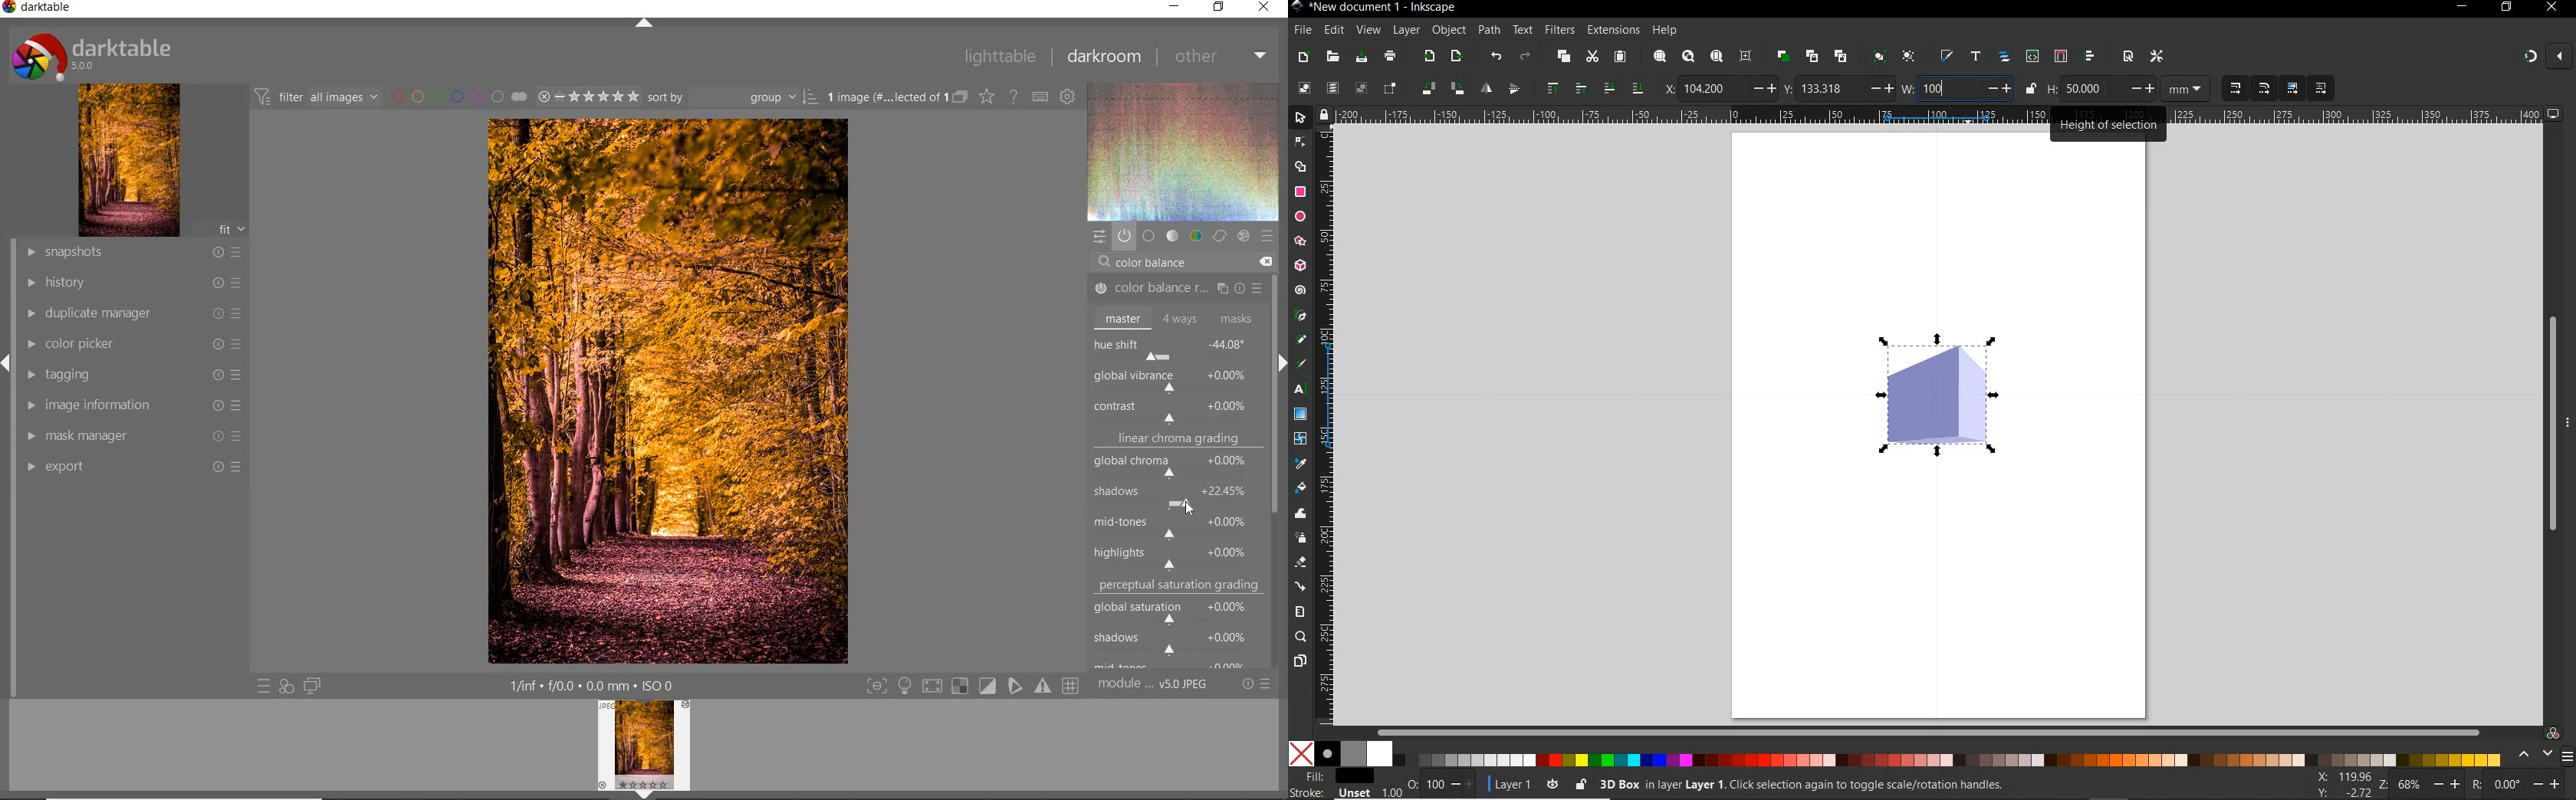  Describe the element at coordinates (2411, 786) in the screenshot. I see `68` at that location.